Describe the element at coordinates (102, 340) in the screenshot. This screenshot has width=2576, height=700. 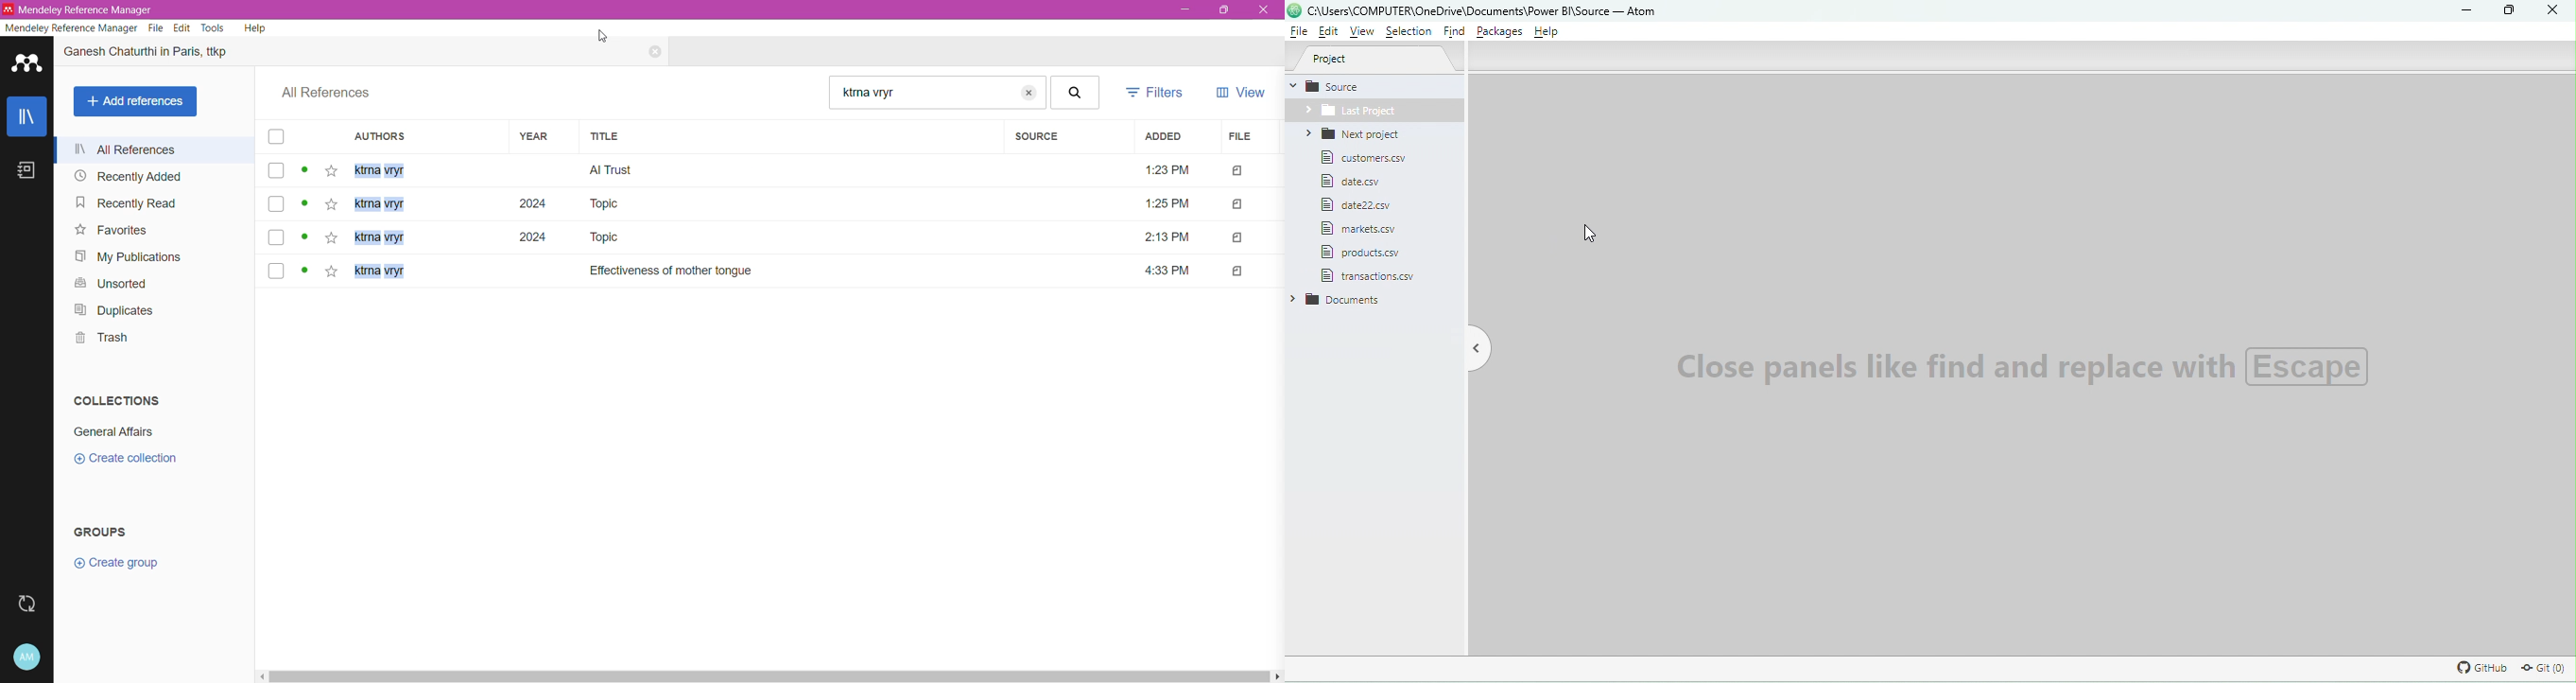
I see `Trash` at that location.